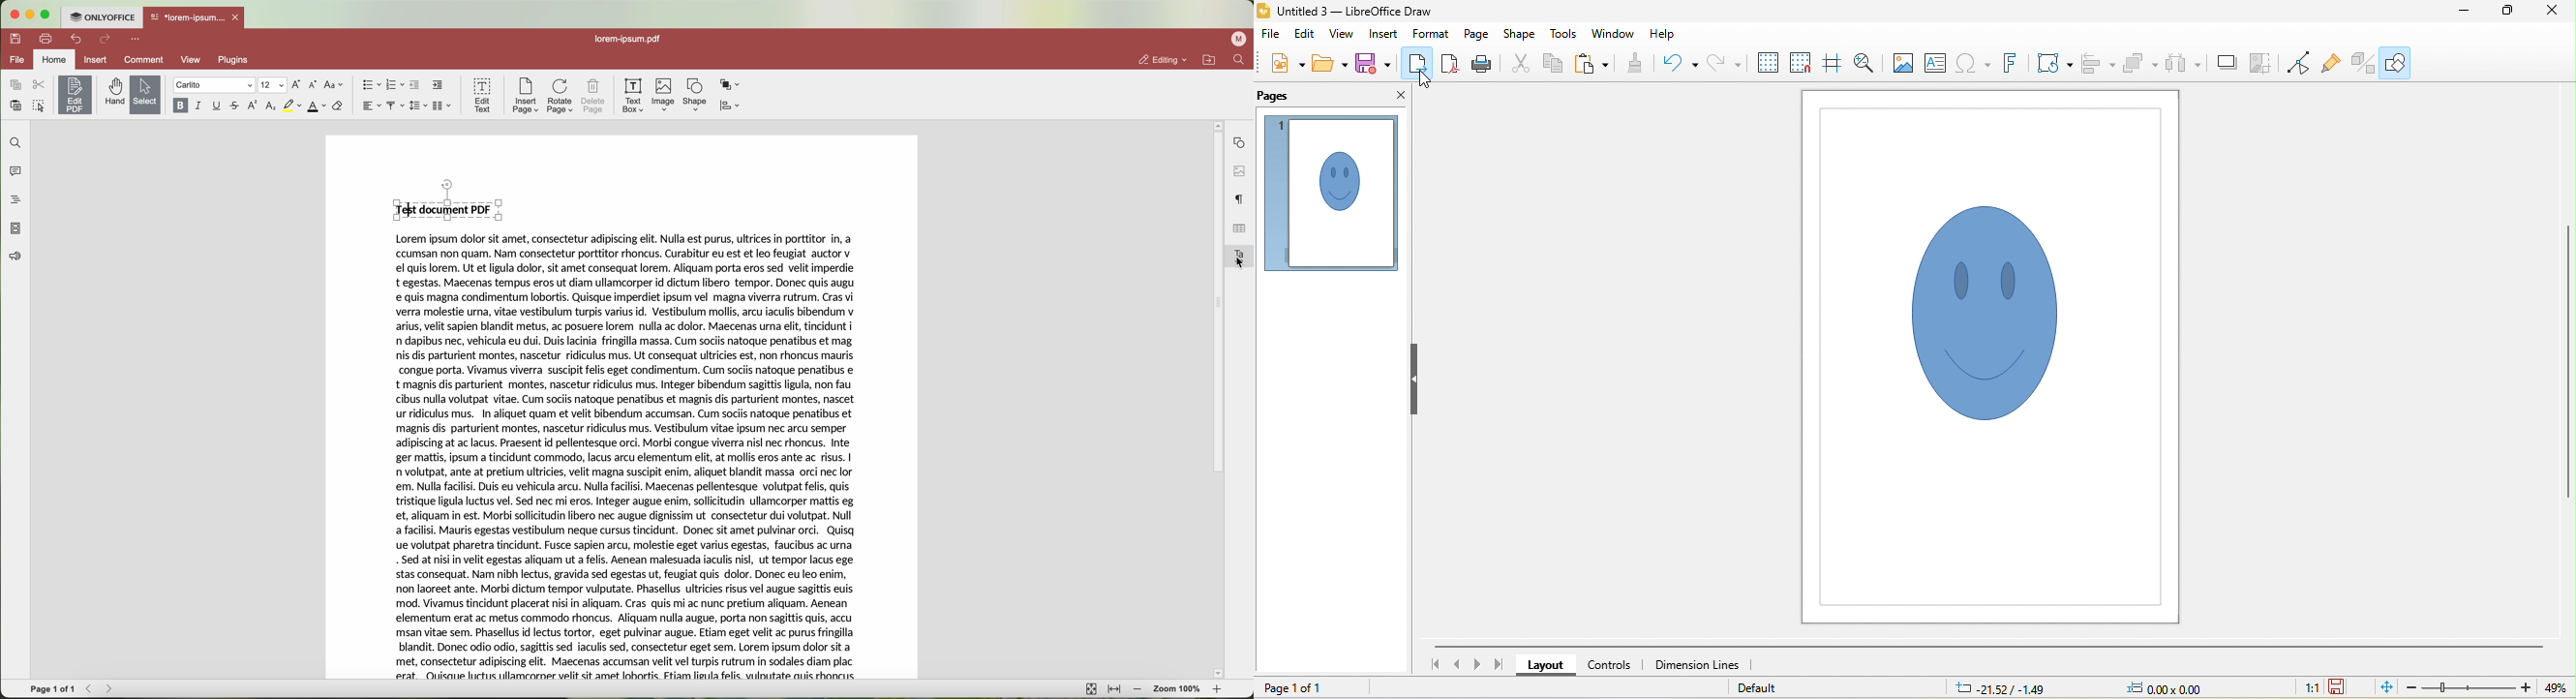  Describe the element at coordinates (95, 59) in the screenshot. I see `Insert` at that location.